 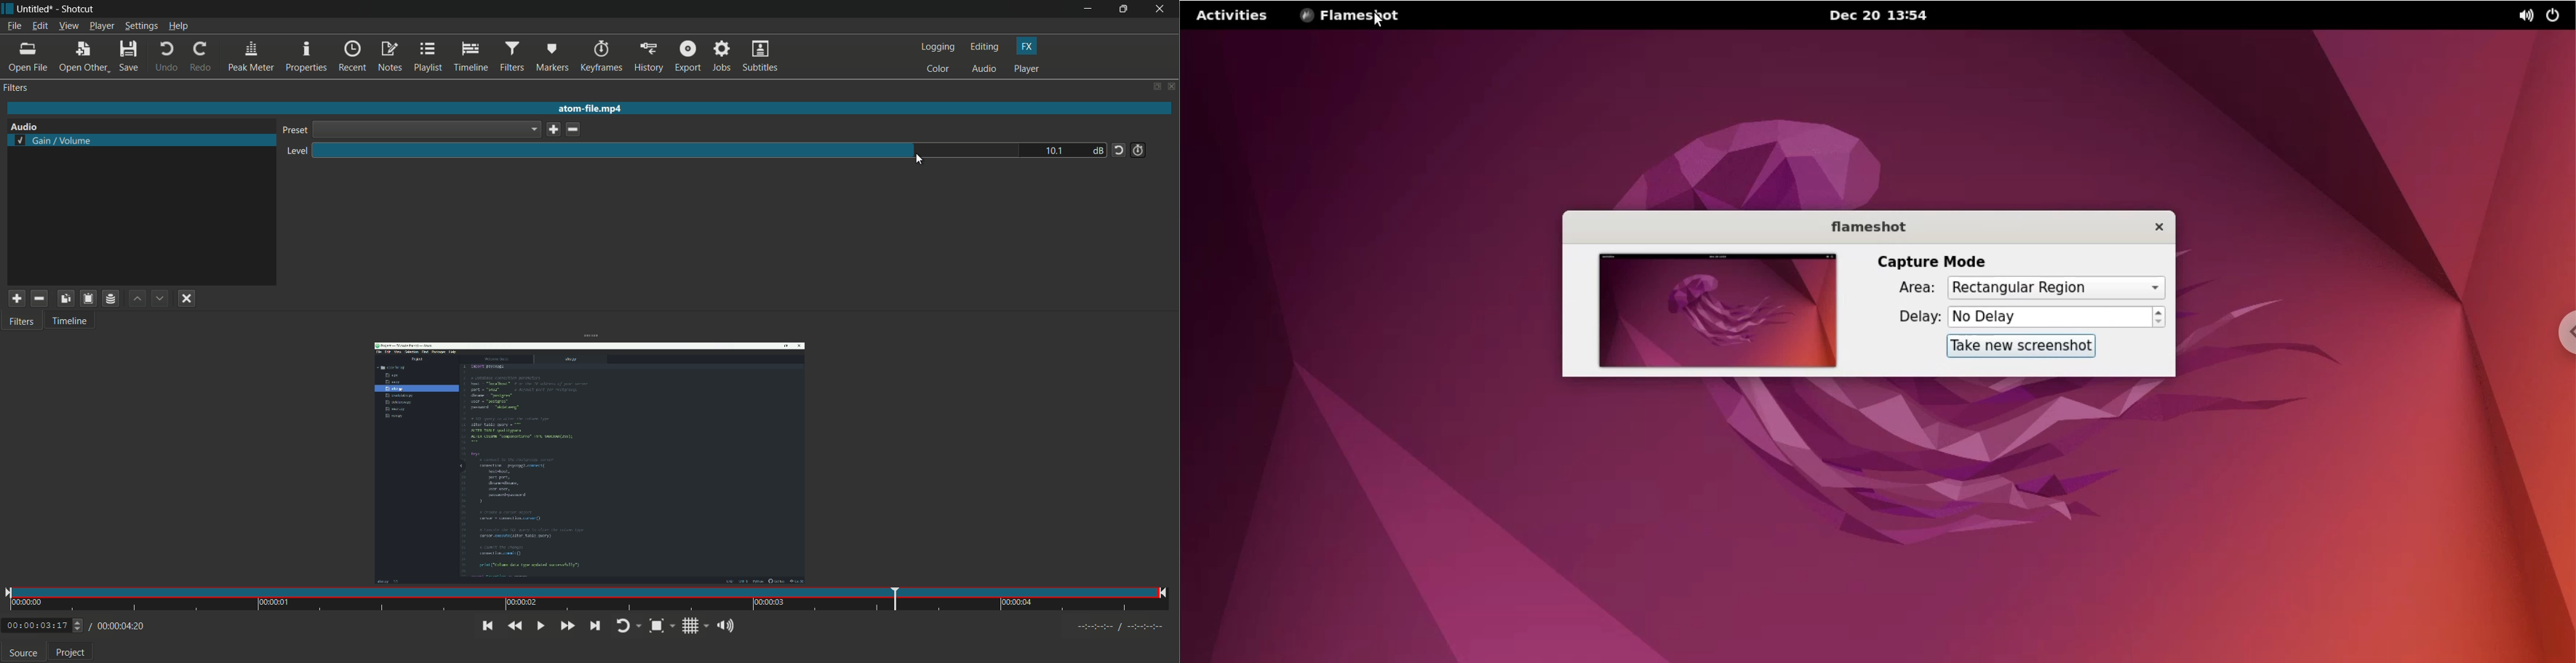 What do you see at coordinates (552, 130) in the screenshot?
I see `save` at bounding box center [552, 130].